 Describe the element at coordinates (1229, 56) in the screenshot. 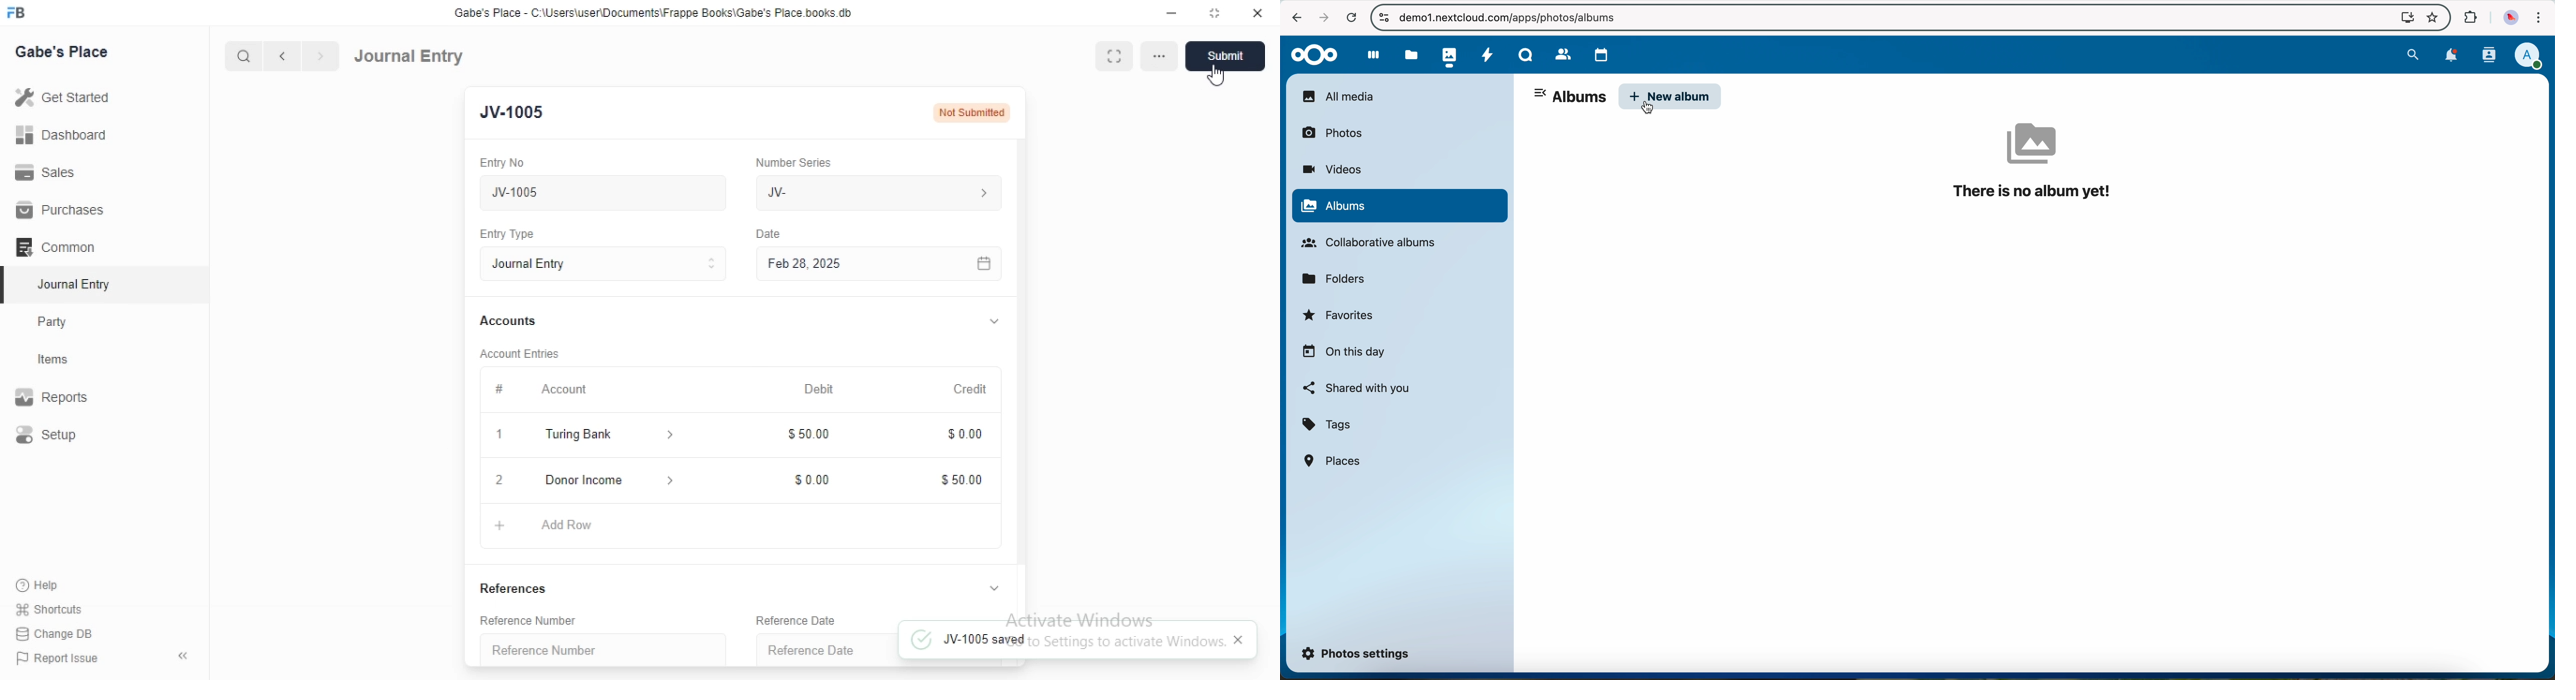

I see `submit` at that location.